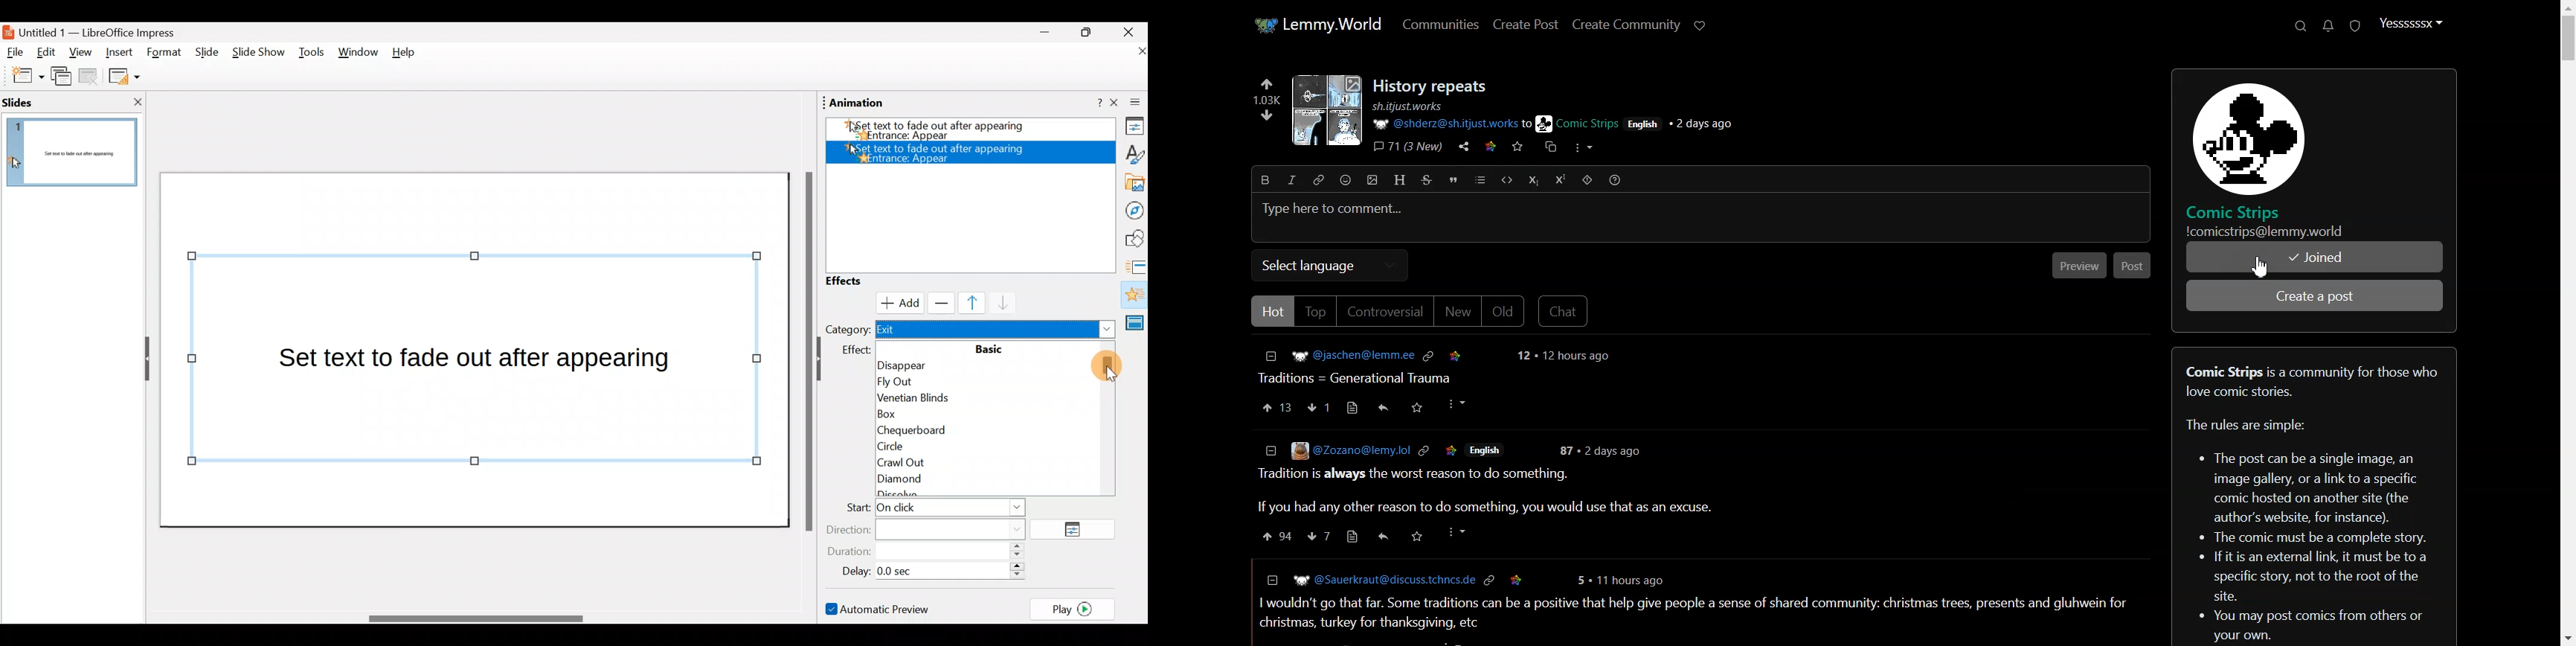  I want to click on Hot, so click(1271, 311).